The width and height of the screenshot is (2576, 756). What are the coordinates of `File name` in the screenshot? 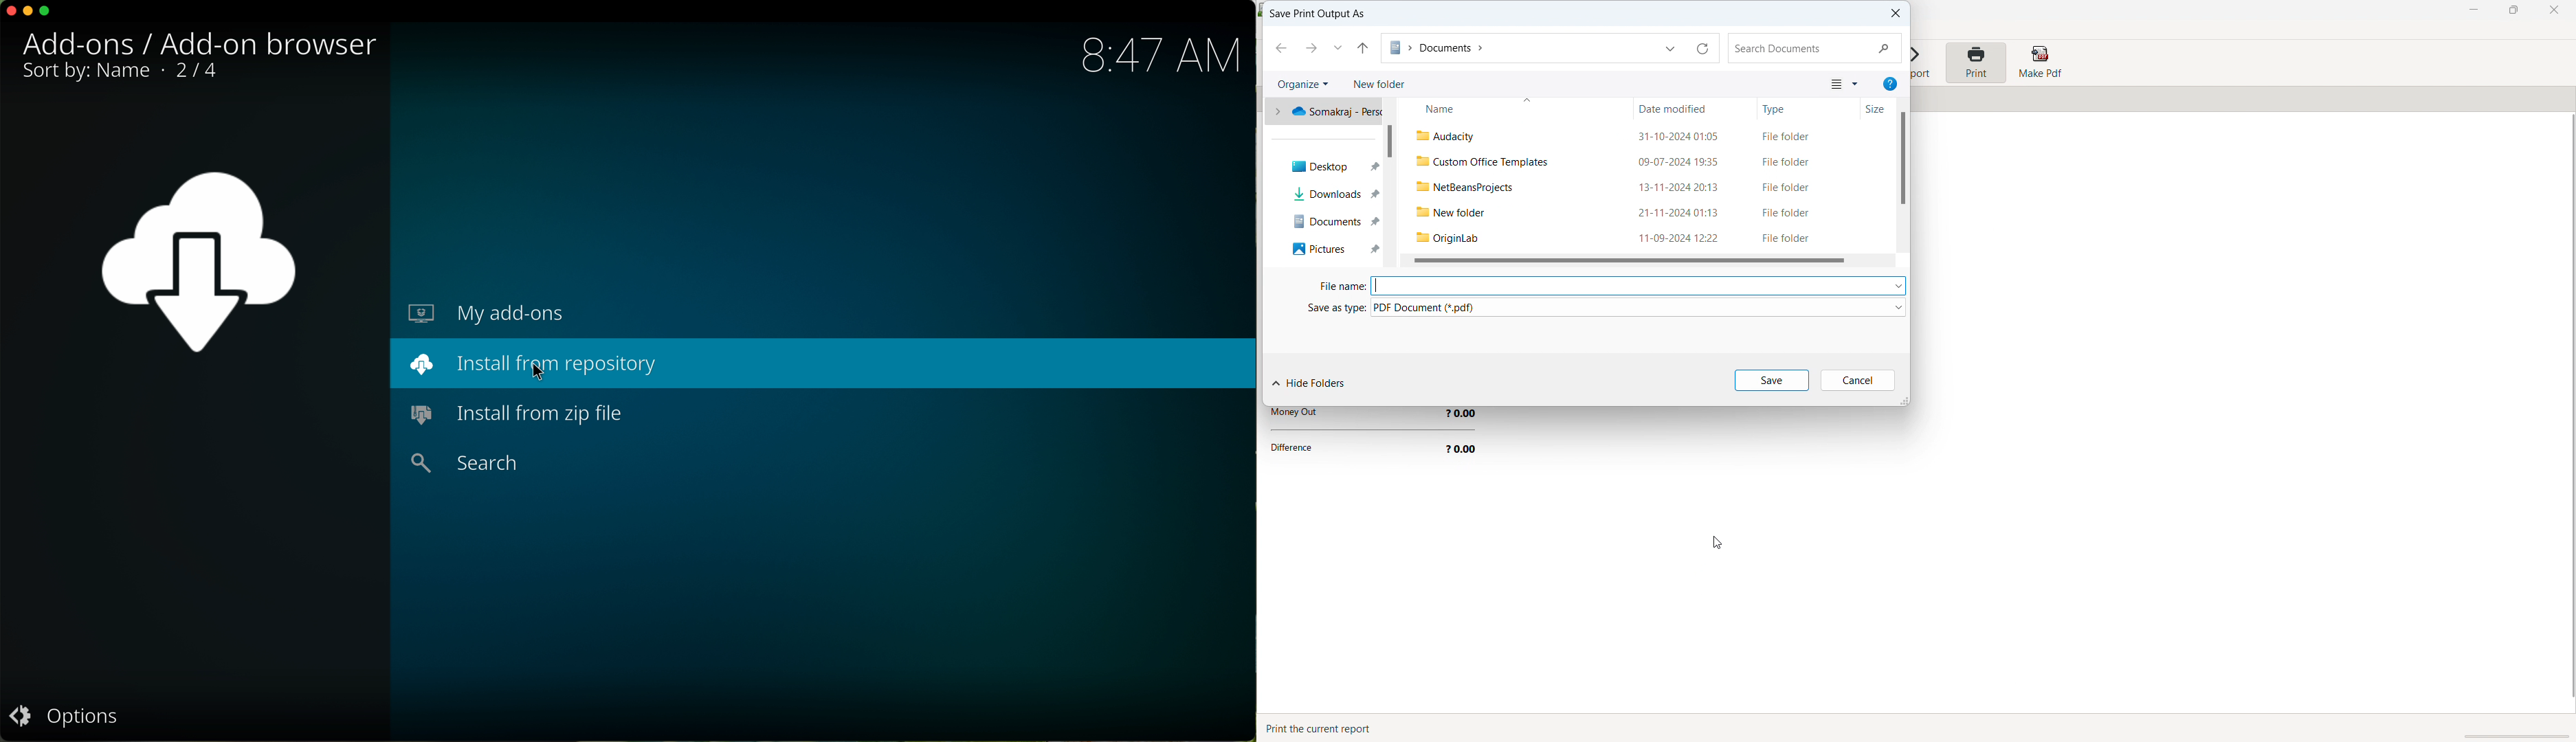 It's located at (1335, 287).